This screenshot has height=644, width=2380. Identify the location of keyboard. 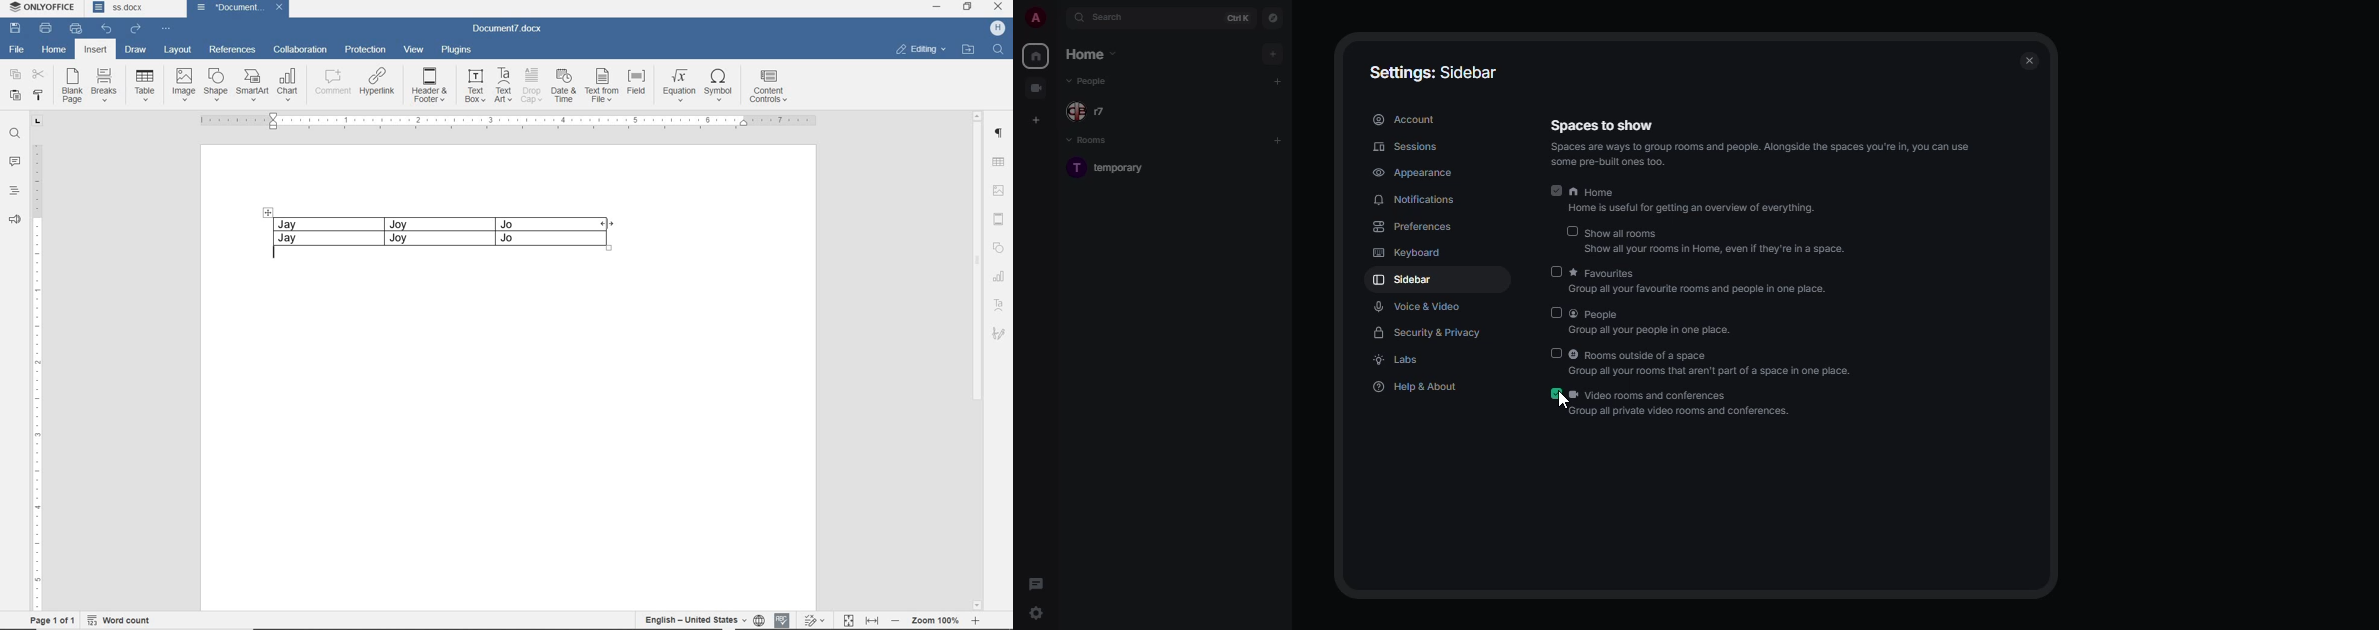
(1413, 252).